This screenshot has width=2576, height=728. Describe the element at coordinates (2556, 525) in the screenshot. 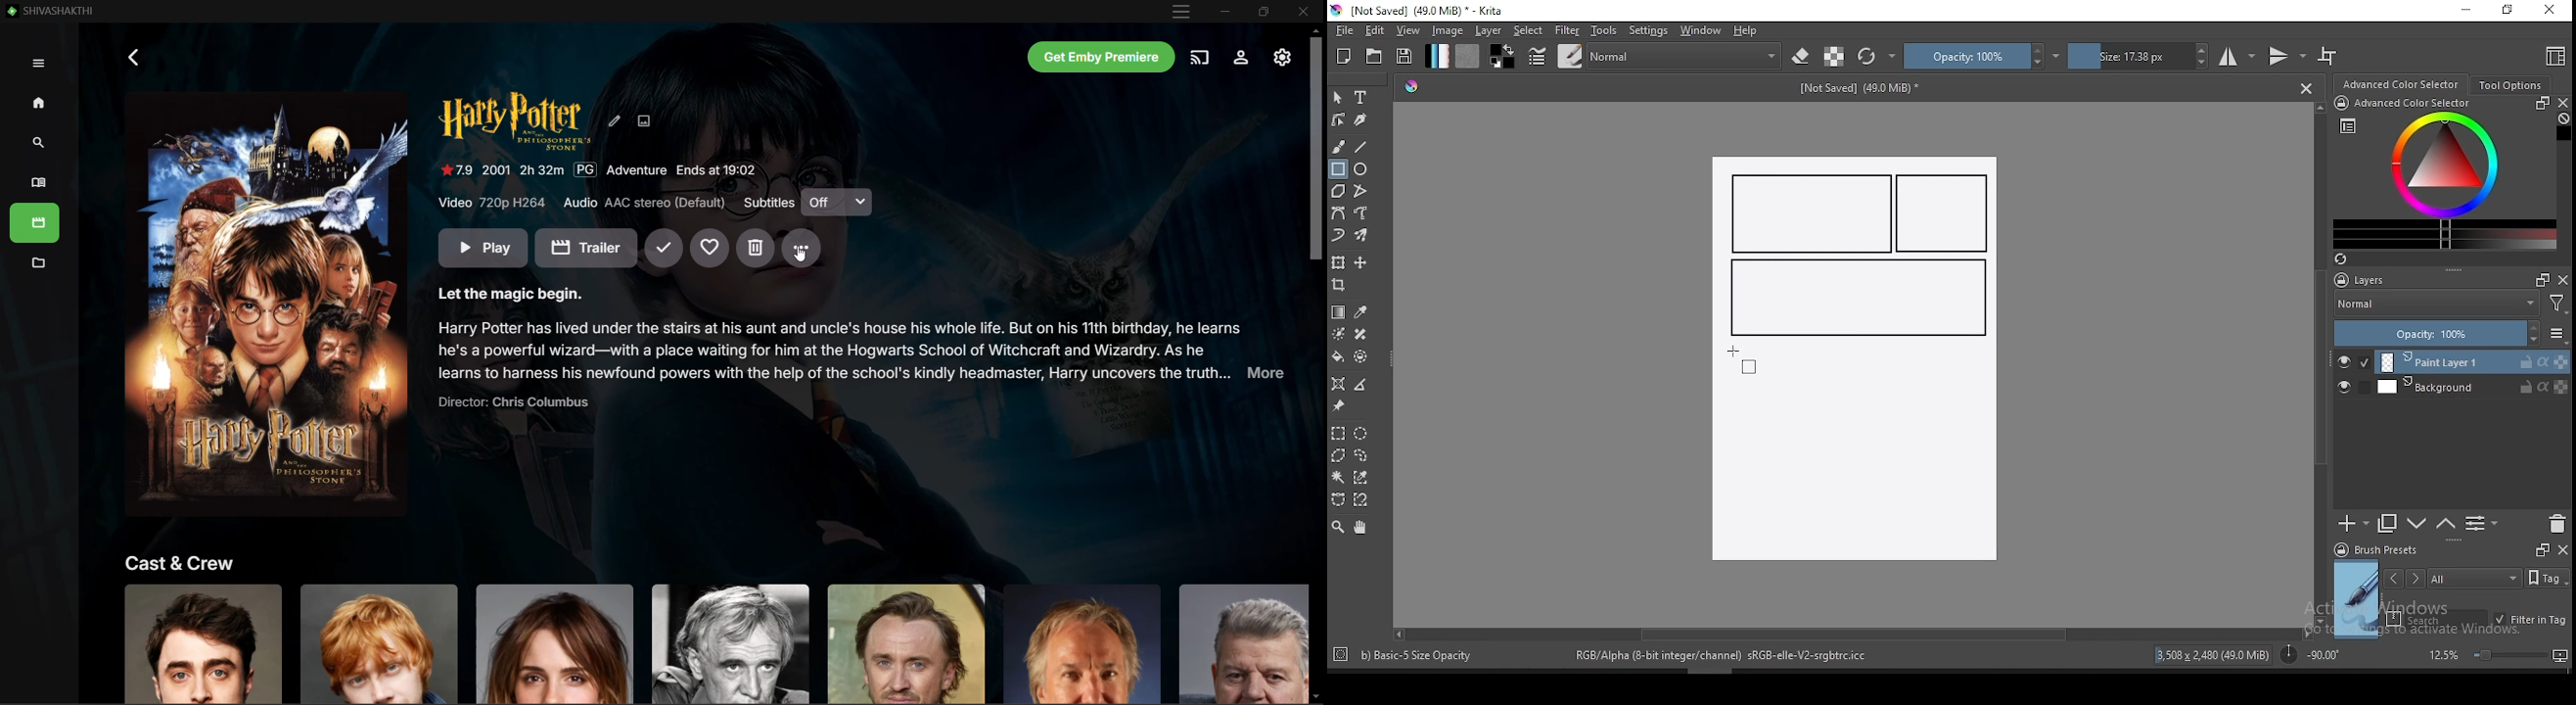

I see `delete layer` at that location.